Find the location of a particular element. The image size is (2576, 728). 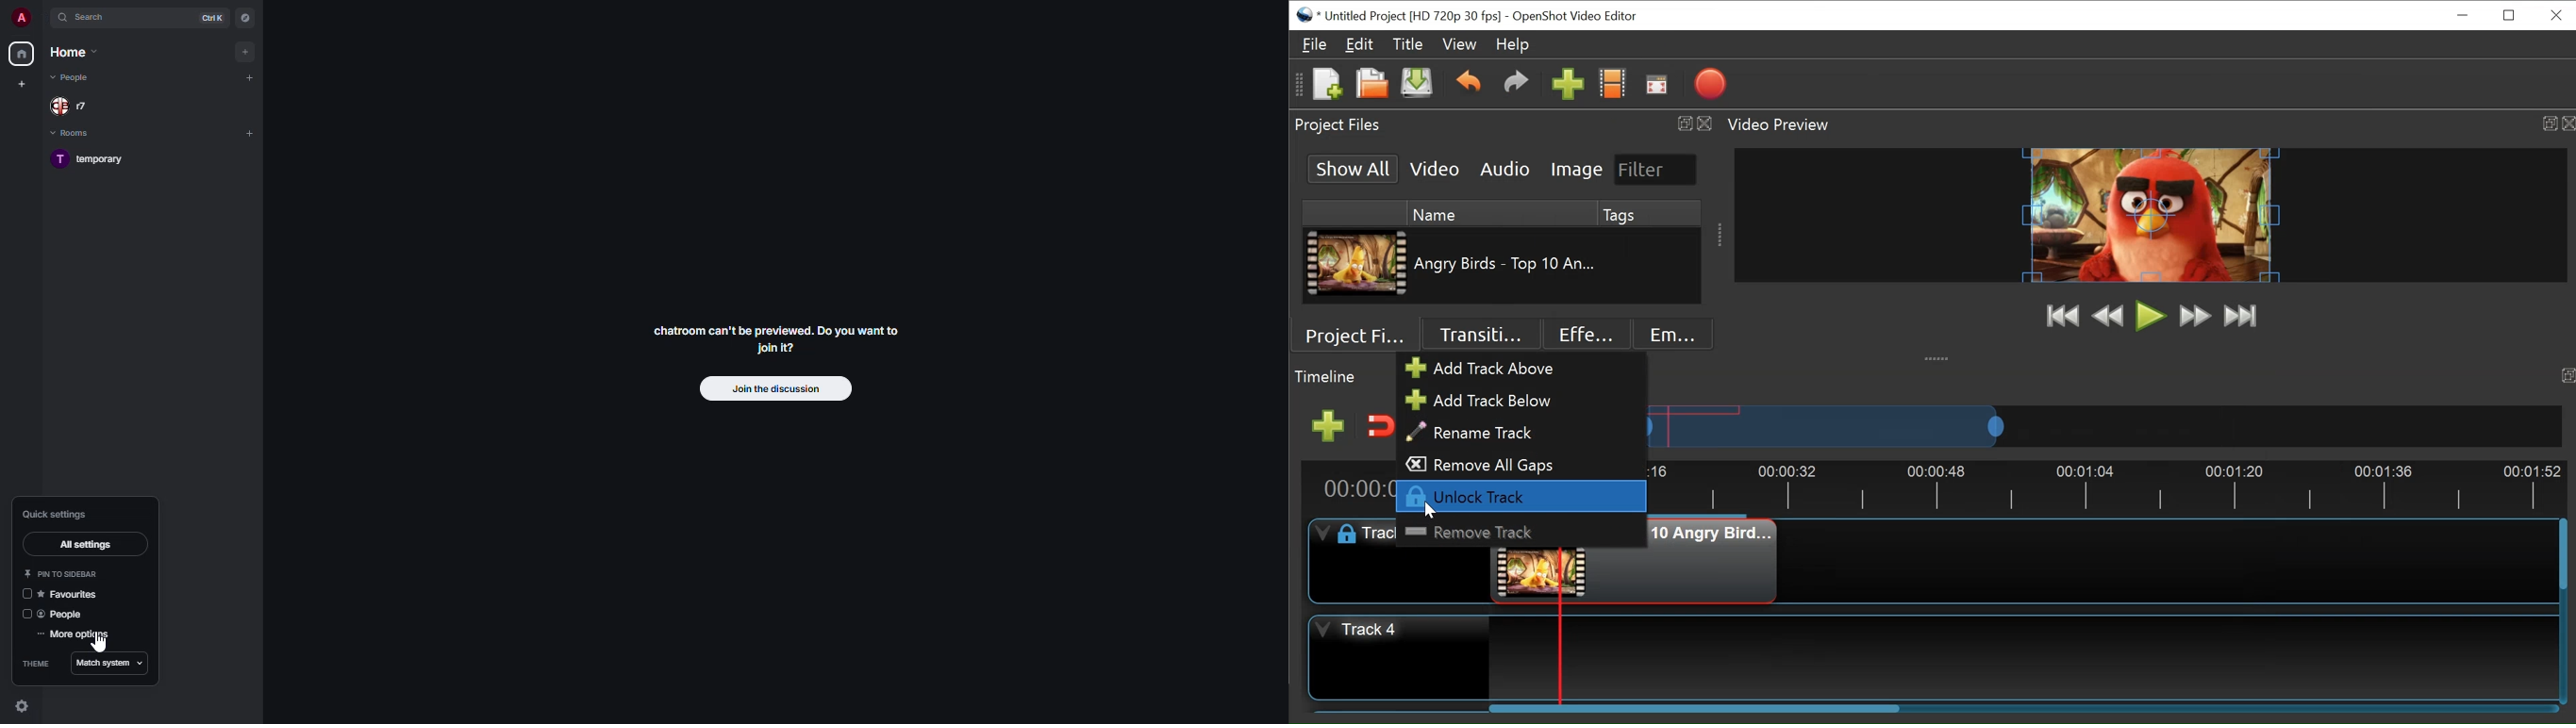

Add Track is located at coordinates (1328, 426).